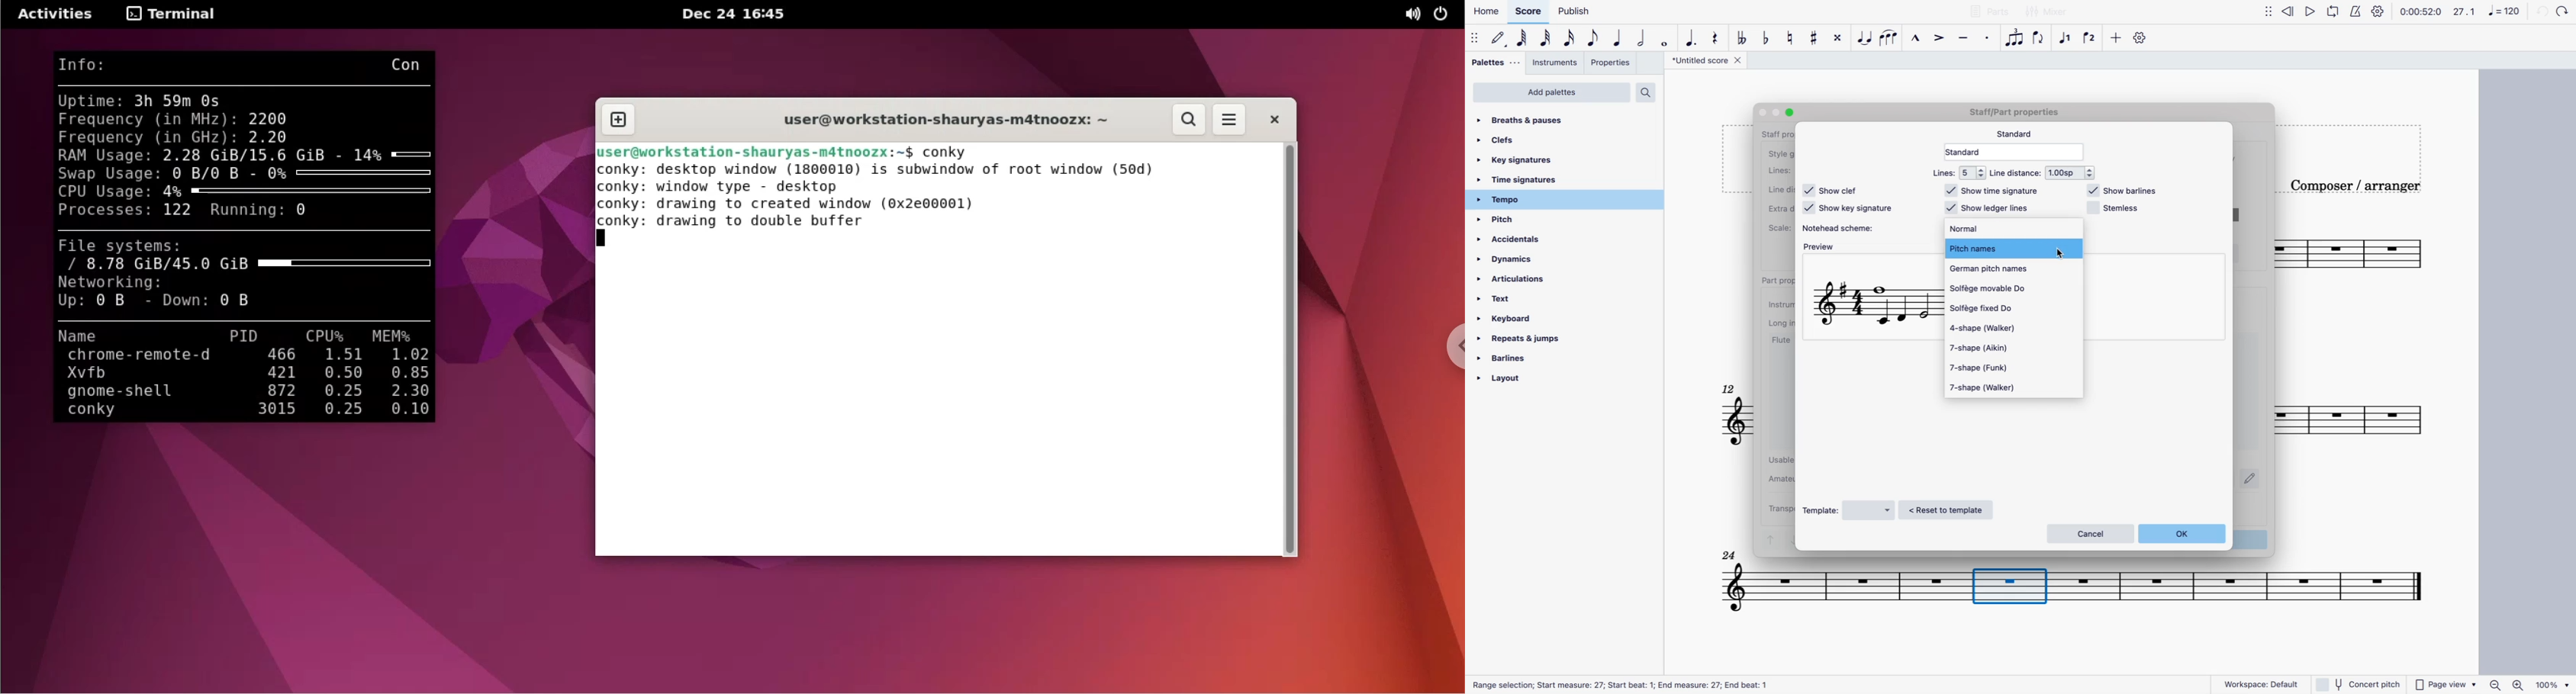 This screenshot has height=700, width=2576. Describe the element at coordinates (1742, 38) in the screenshot. I see `double toggle flat` at that location.